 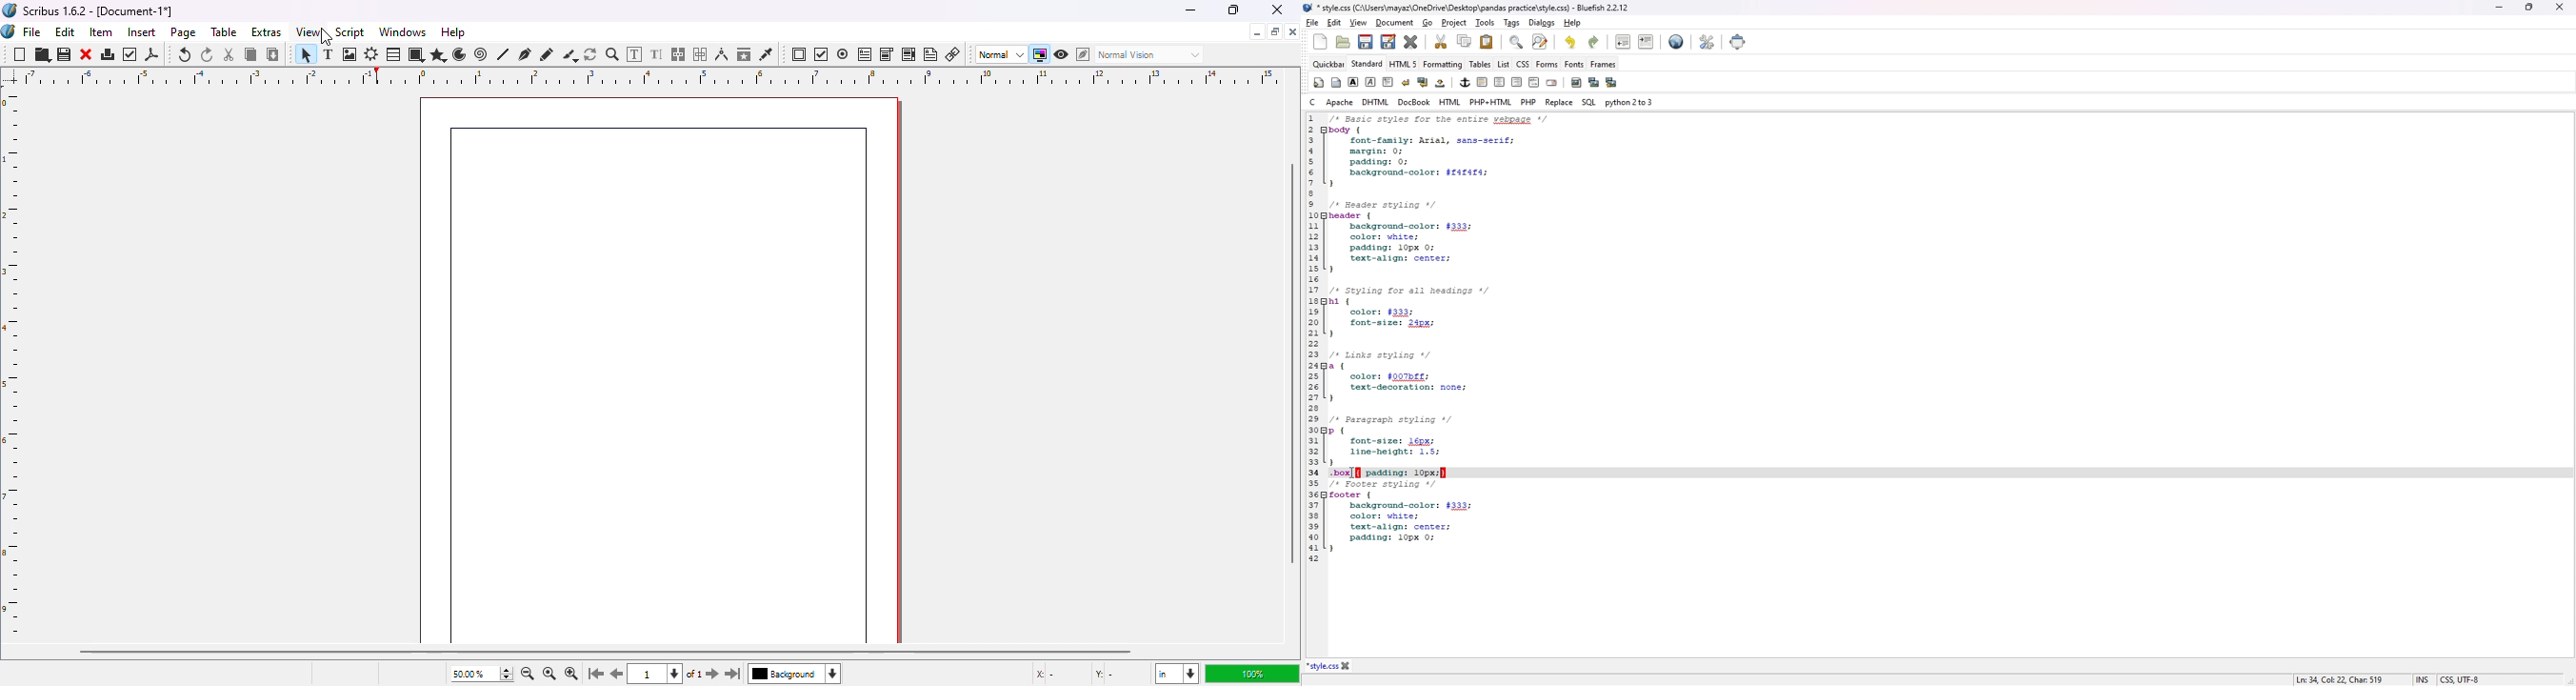 What do you see at coordinates (1039, 54) in the screenshot?
I see `toggle color management system` at bounding box center [1039, 54].